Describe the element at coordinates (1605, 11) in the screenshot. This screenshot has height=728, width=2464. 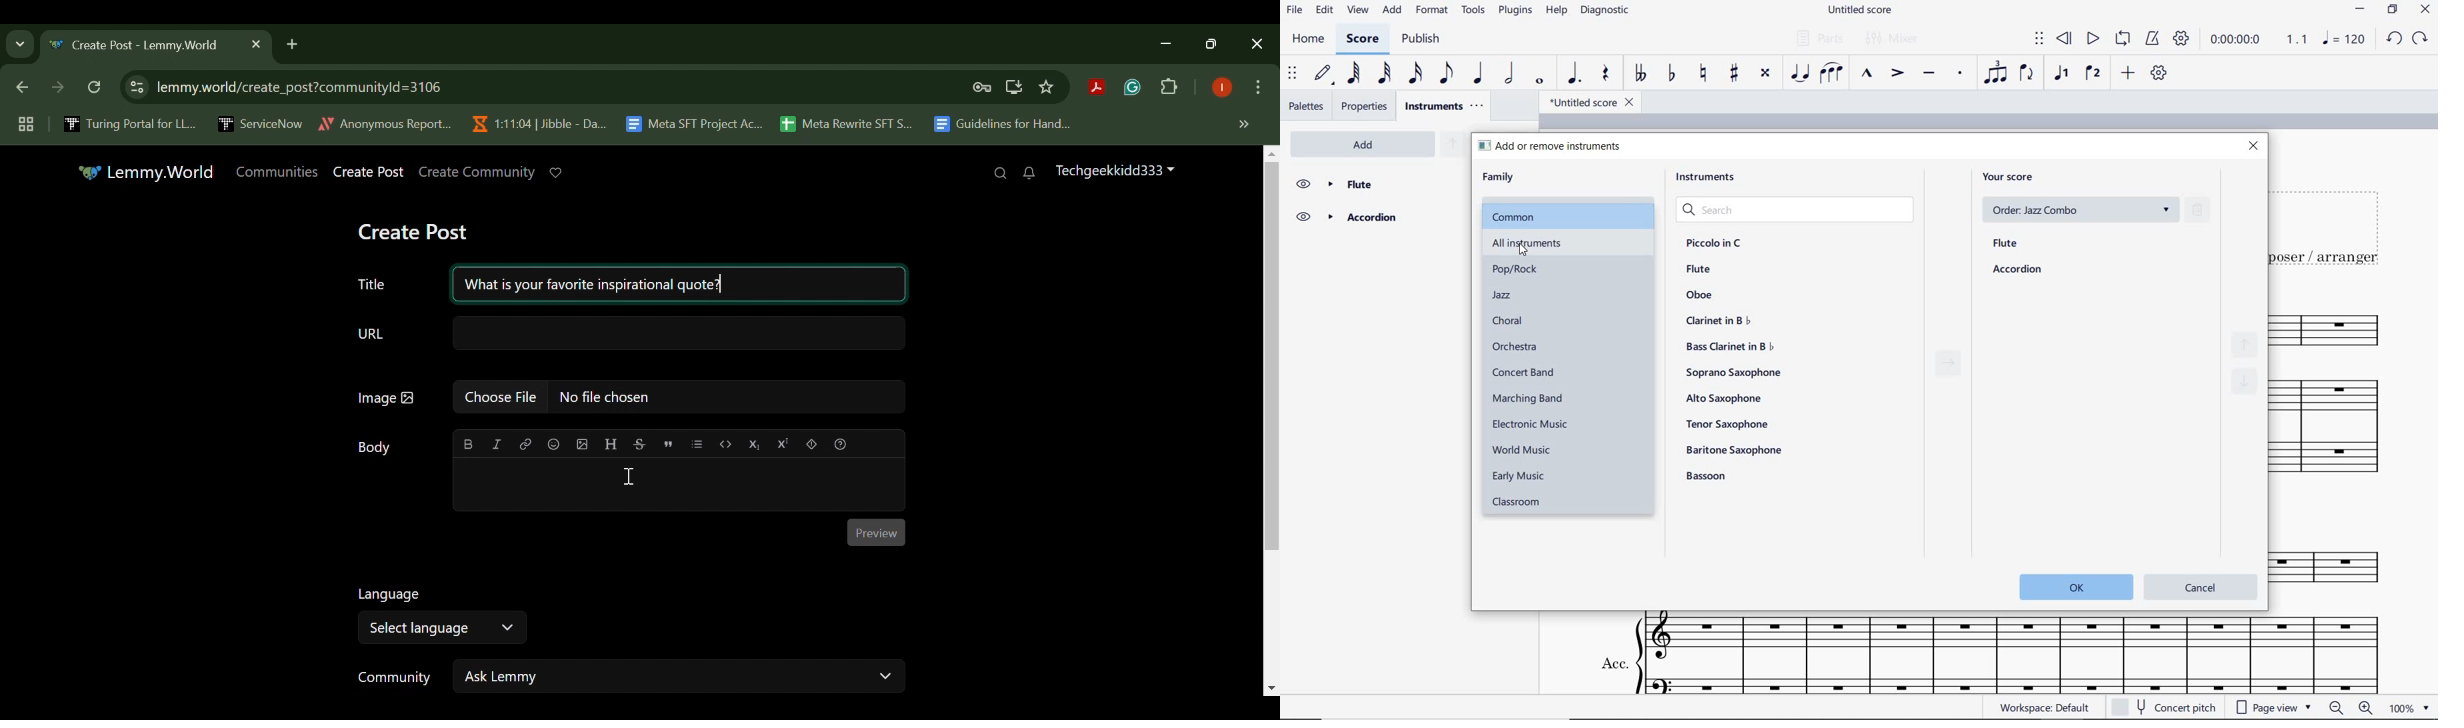
I see `diagnostic` at that location.